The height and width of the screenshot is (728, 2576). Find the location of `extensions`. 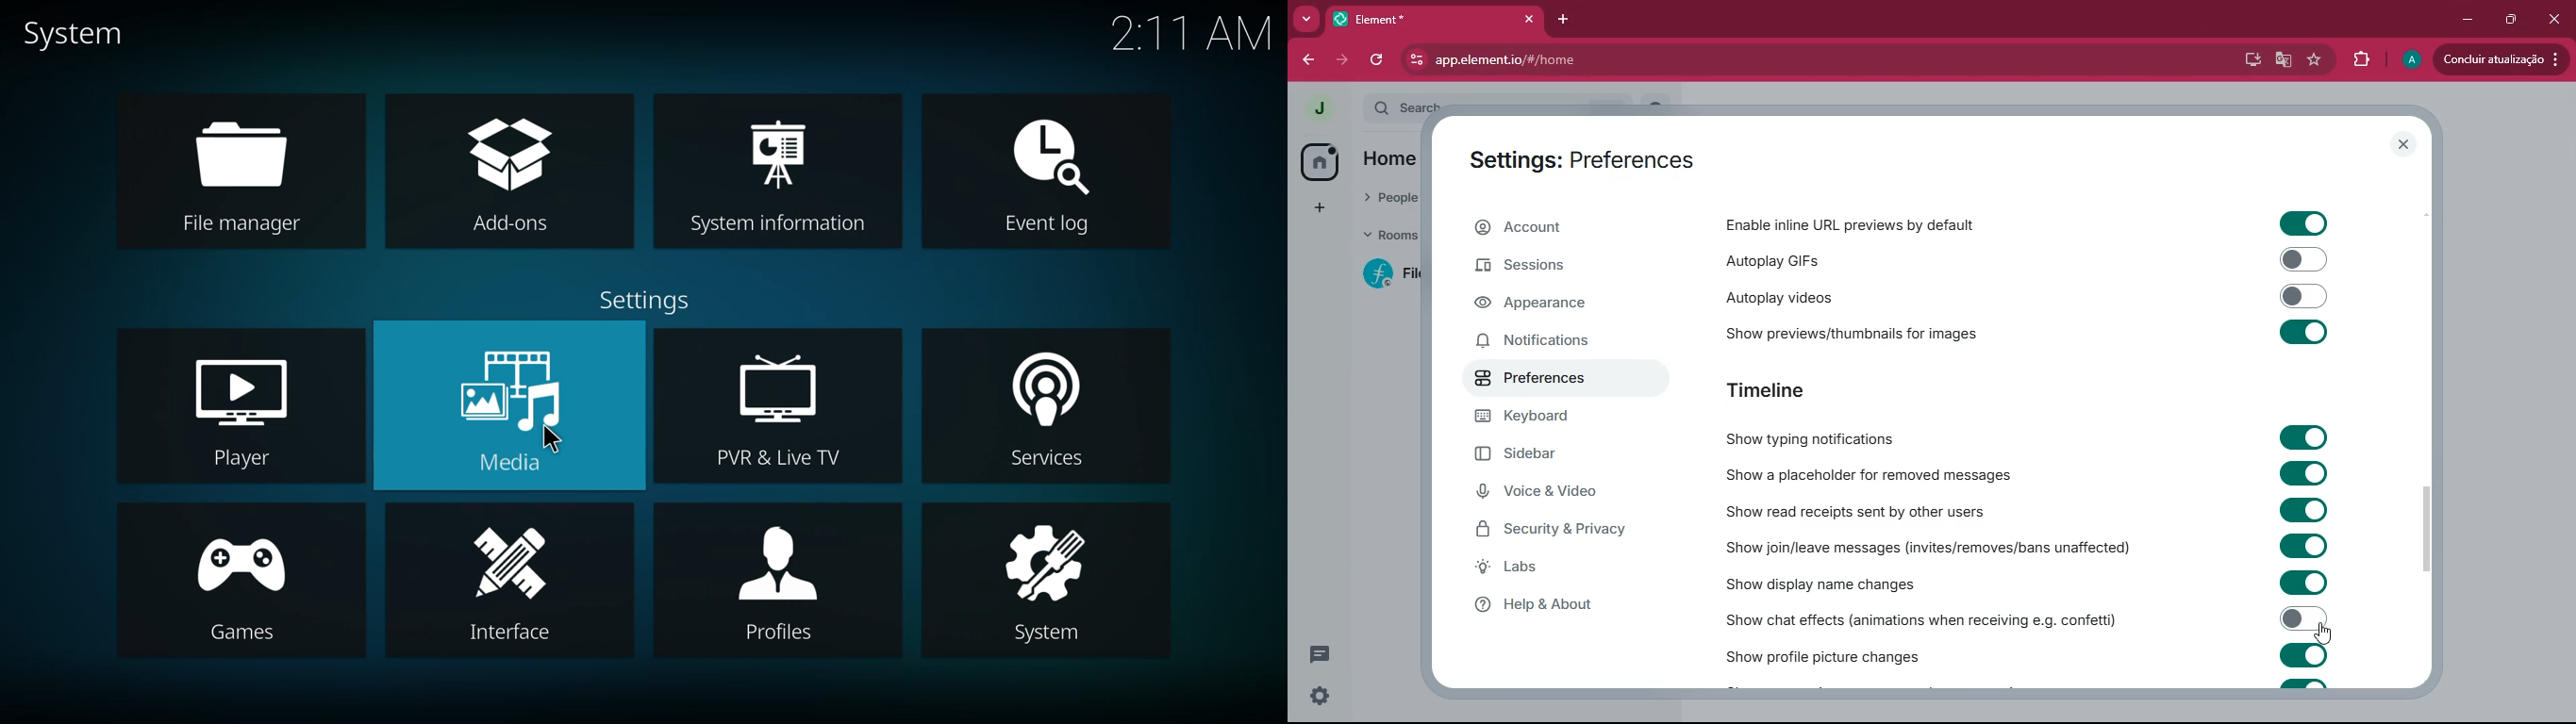

extensions is located at coordinates (2358, 60).